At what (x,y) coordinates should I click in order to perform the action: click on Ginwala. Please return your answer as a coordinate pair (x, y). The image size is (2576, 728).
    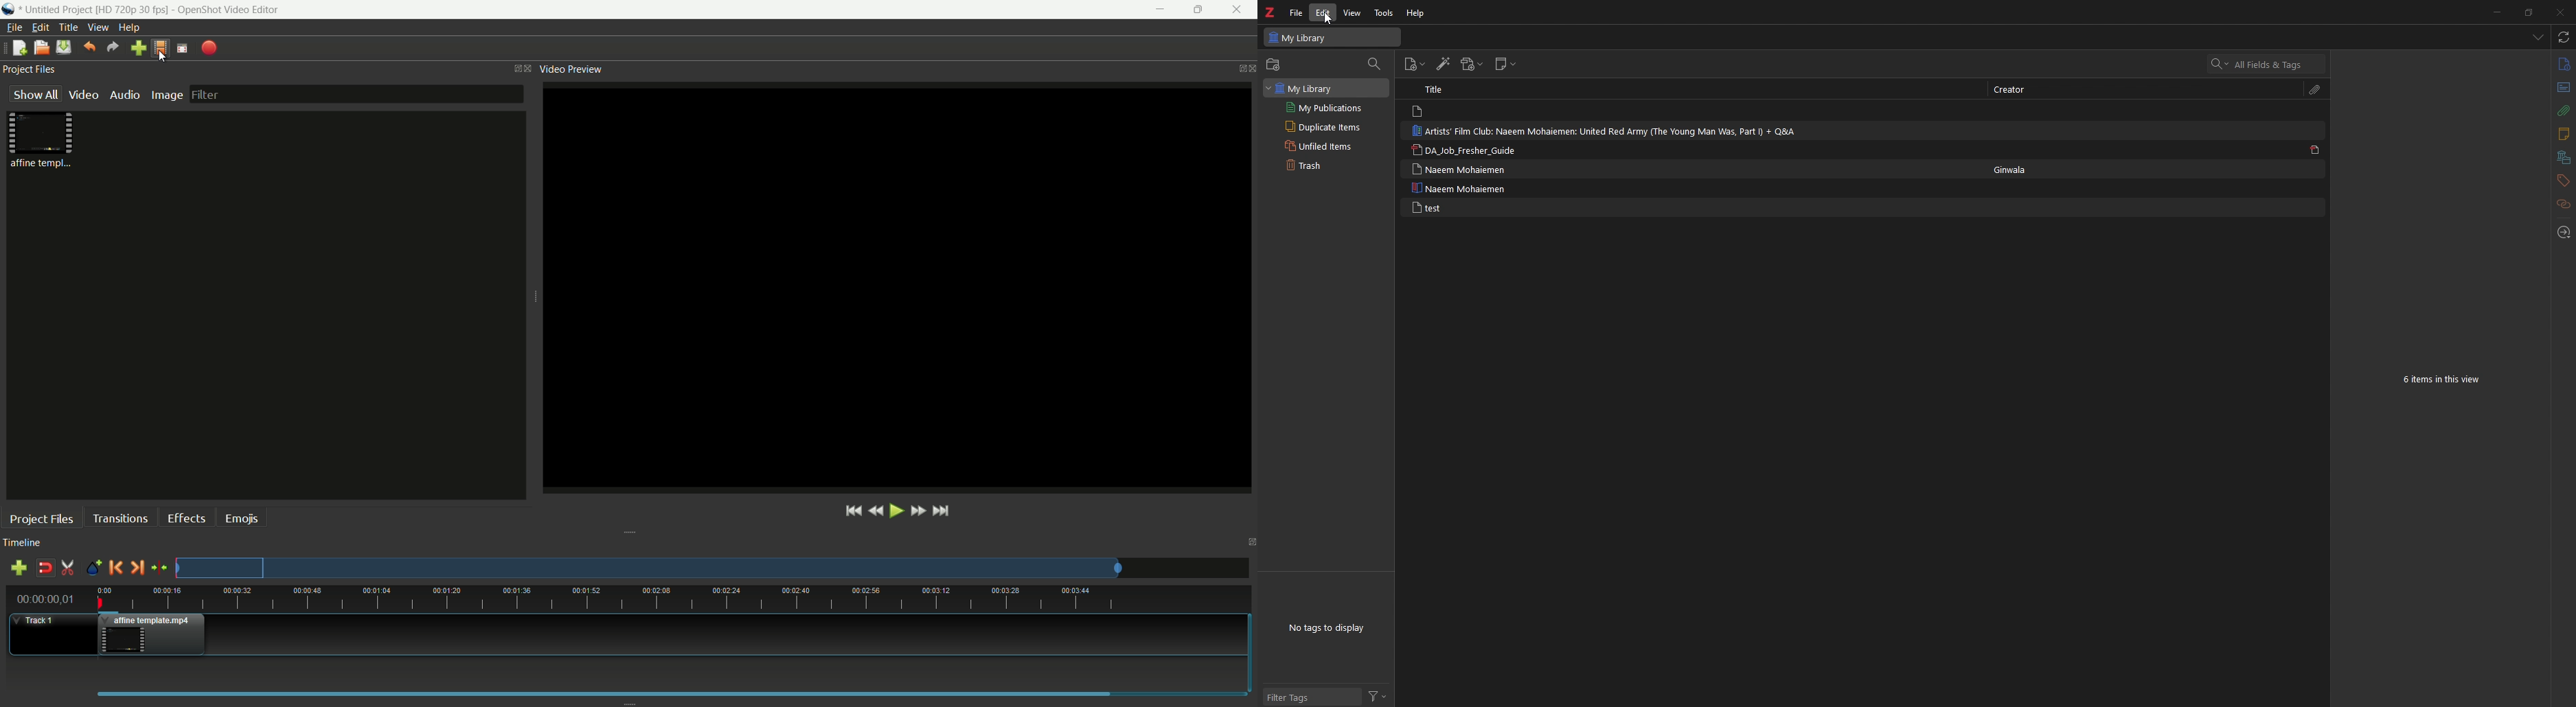
    Looking at the image, I should click on (2014, 170).